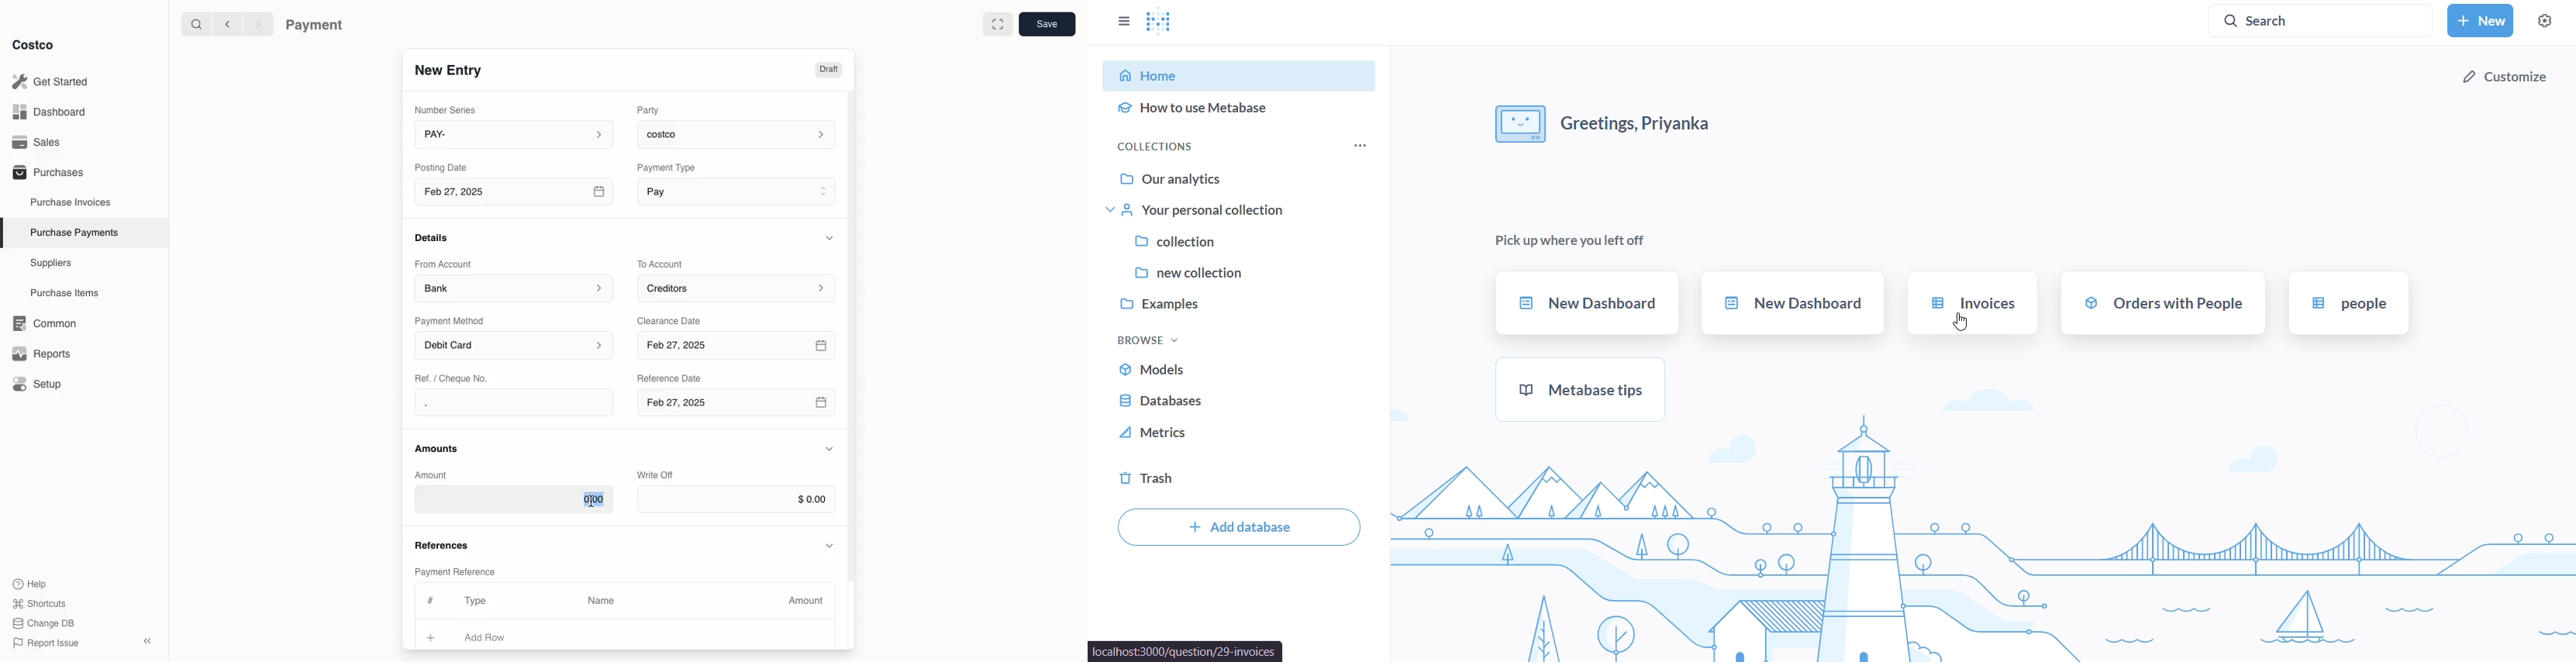 This screenshot has height=672, width=2576. Describe the element at coordinates (46, 623) in the screenshot. I see `Change DB` at that location.